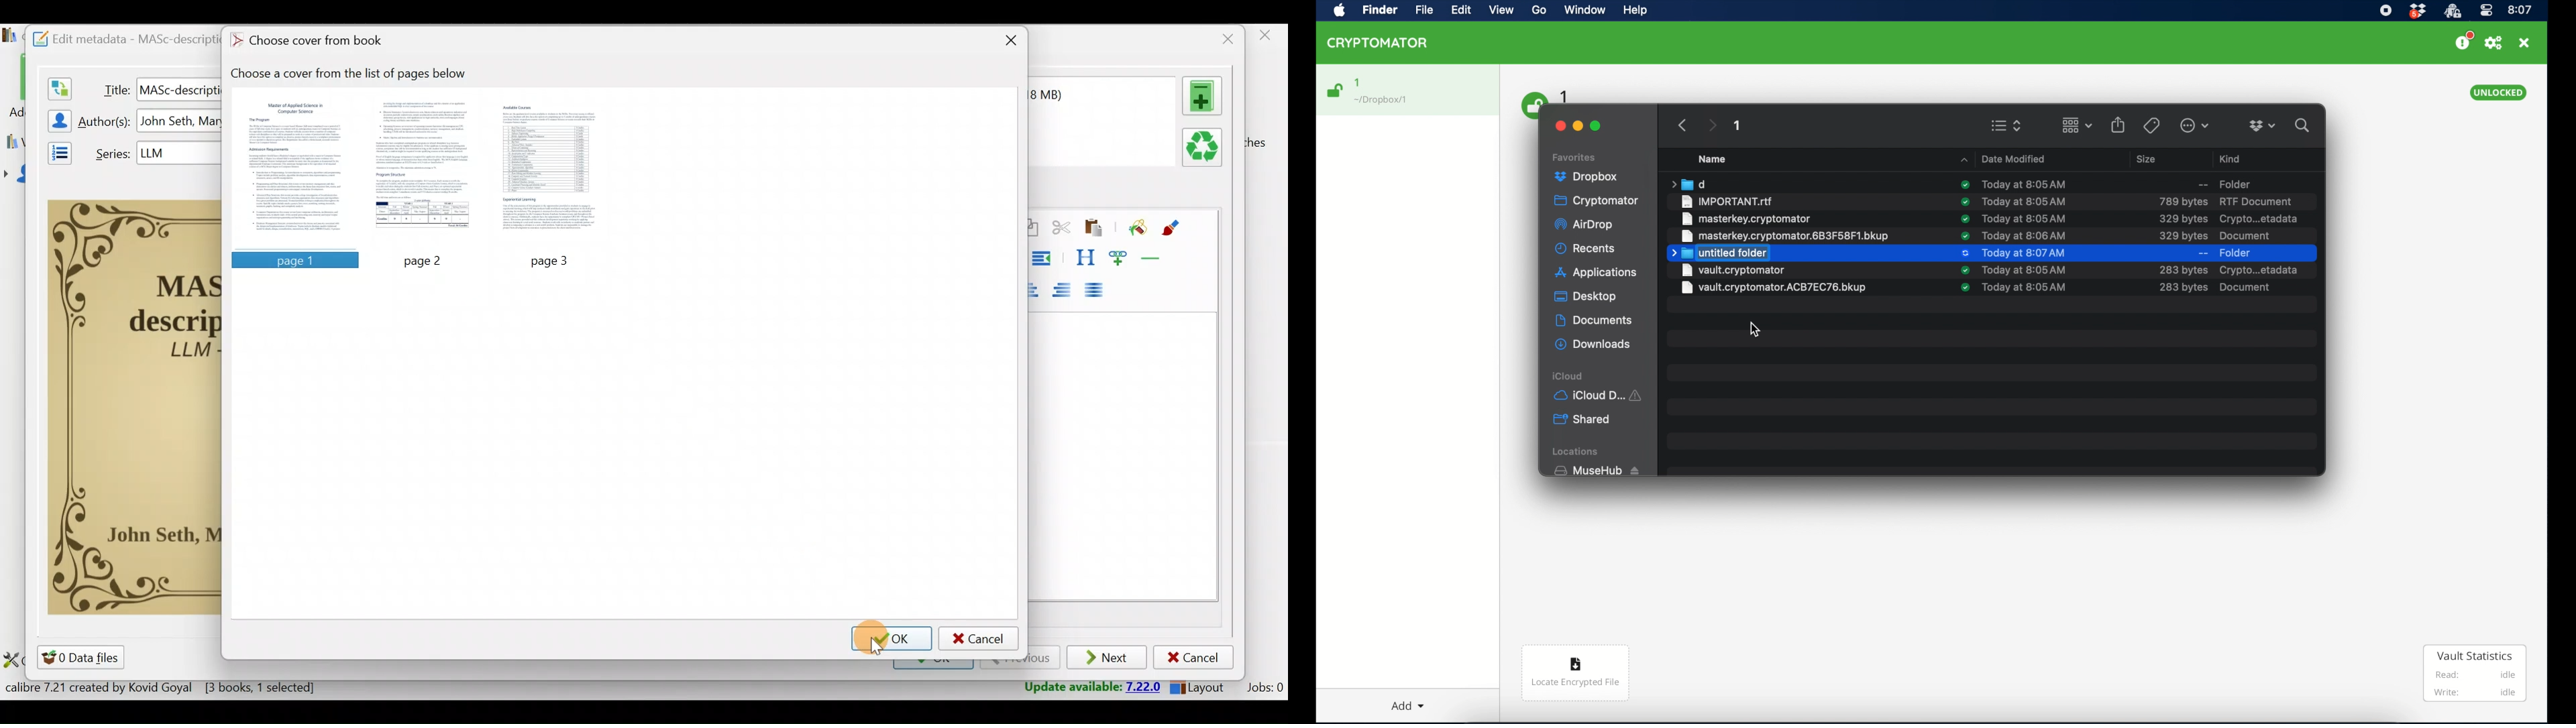 Image resolution: width=2576 pixels, height=728 pixels. I want to click on , so click(426, 260).